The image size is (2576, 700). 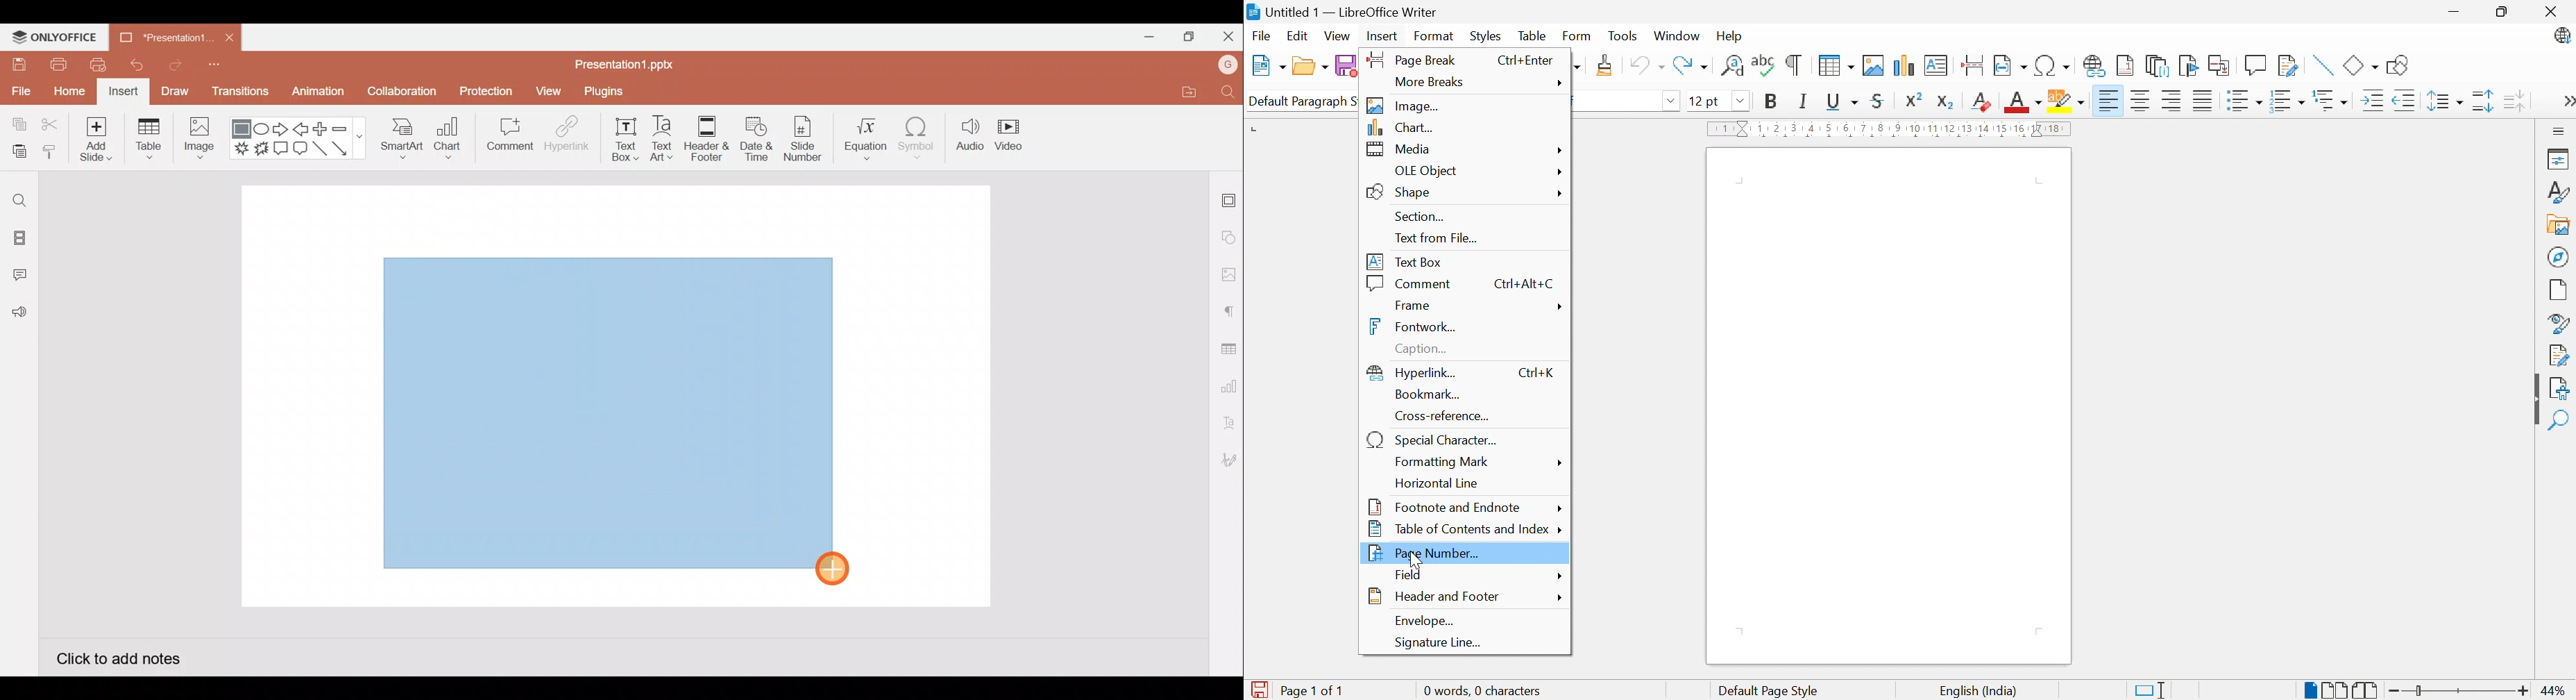 I want to click on Insert, so click(x=124, y=92).